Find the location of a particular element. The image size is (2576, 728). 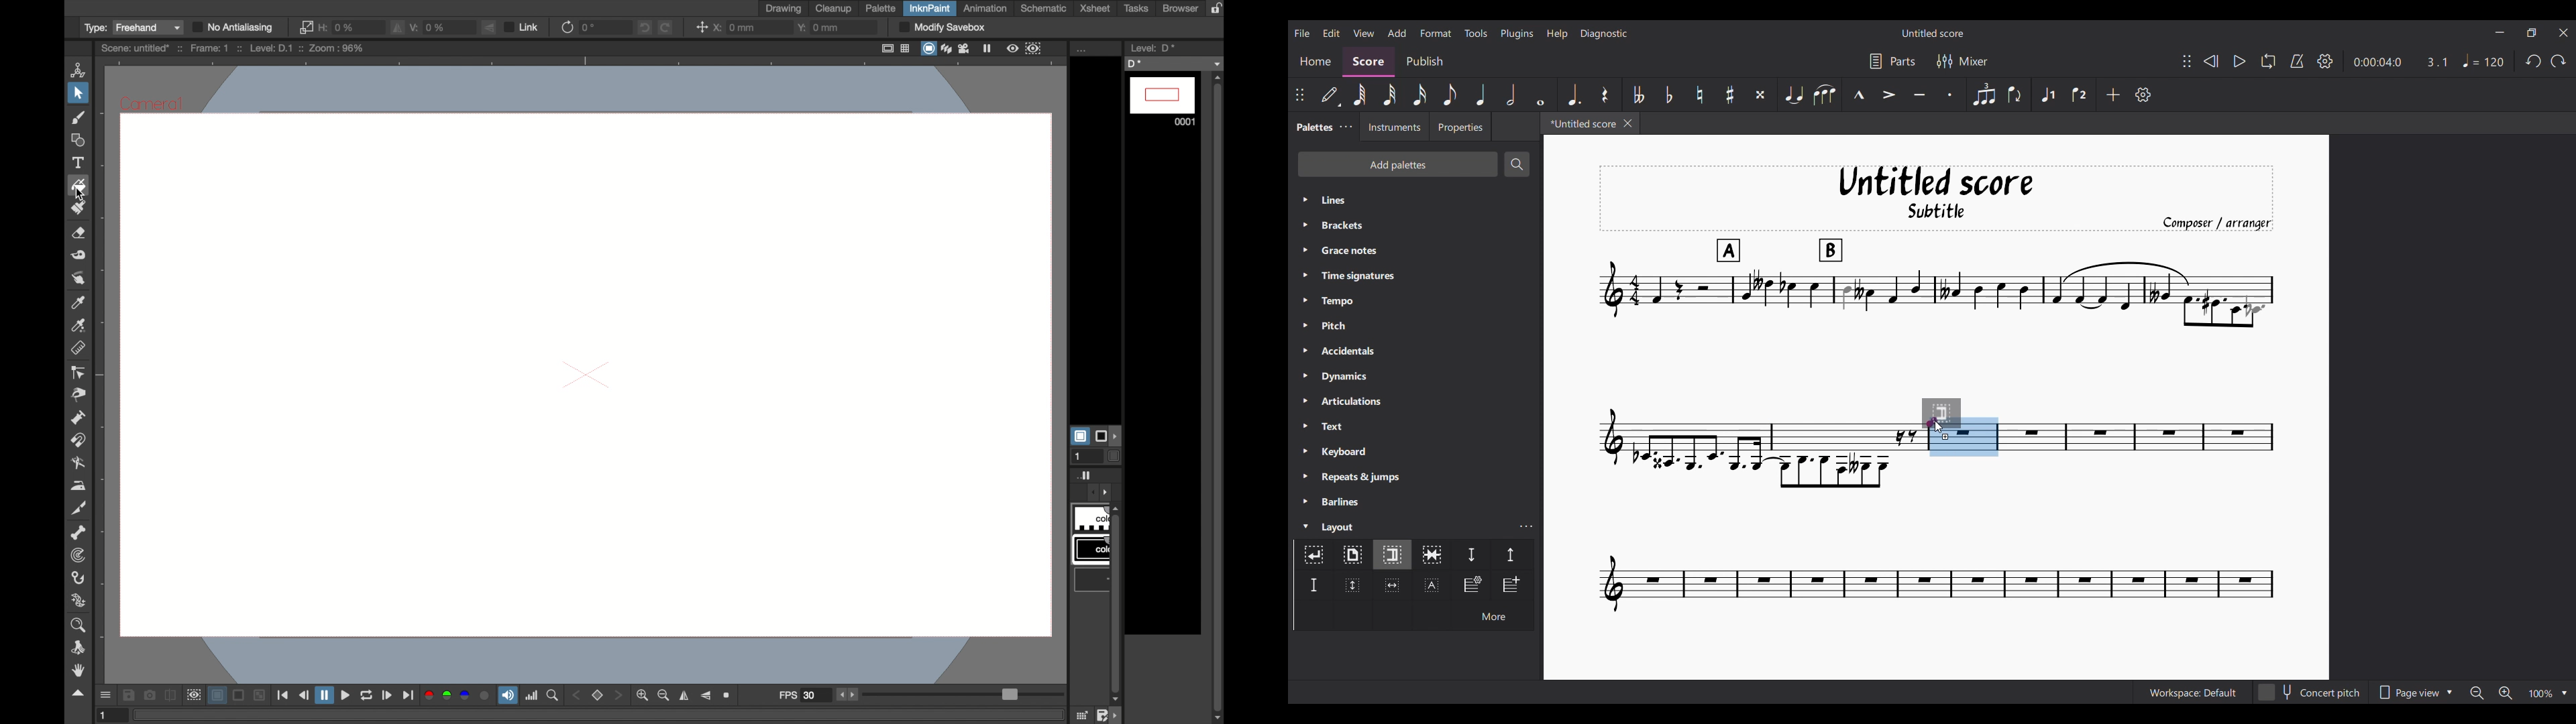

slider is located at coordinates (963, 695).